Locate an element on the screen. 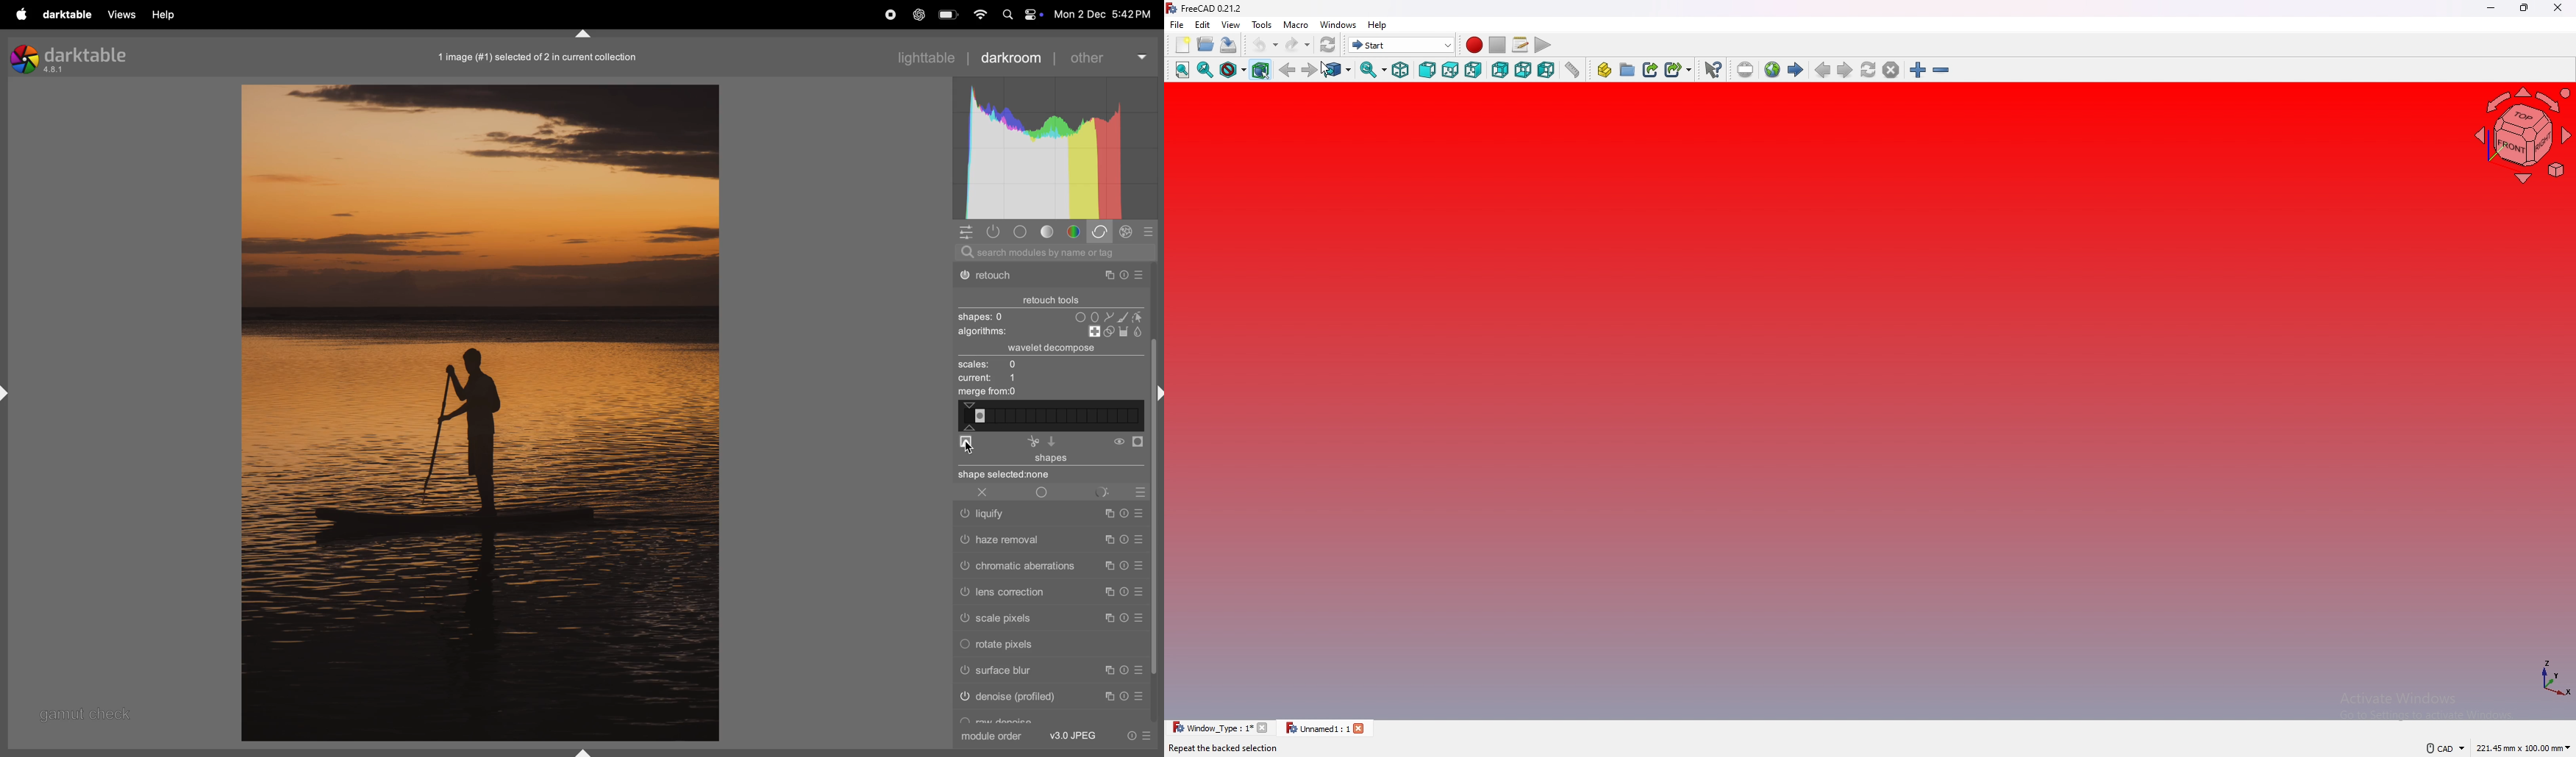  draw style is located at coordinates (1234, 70).